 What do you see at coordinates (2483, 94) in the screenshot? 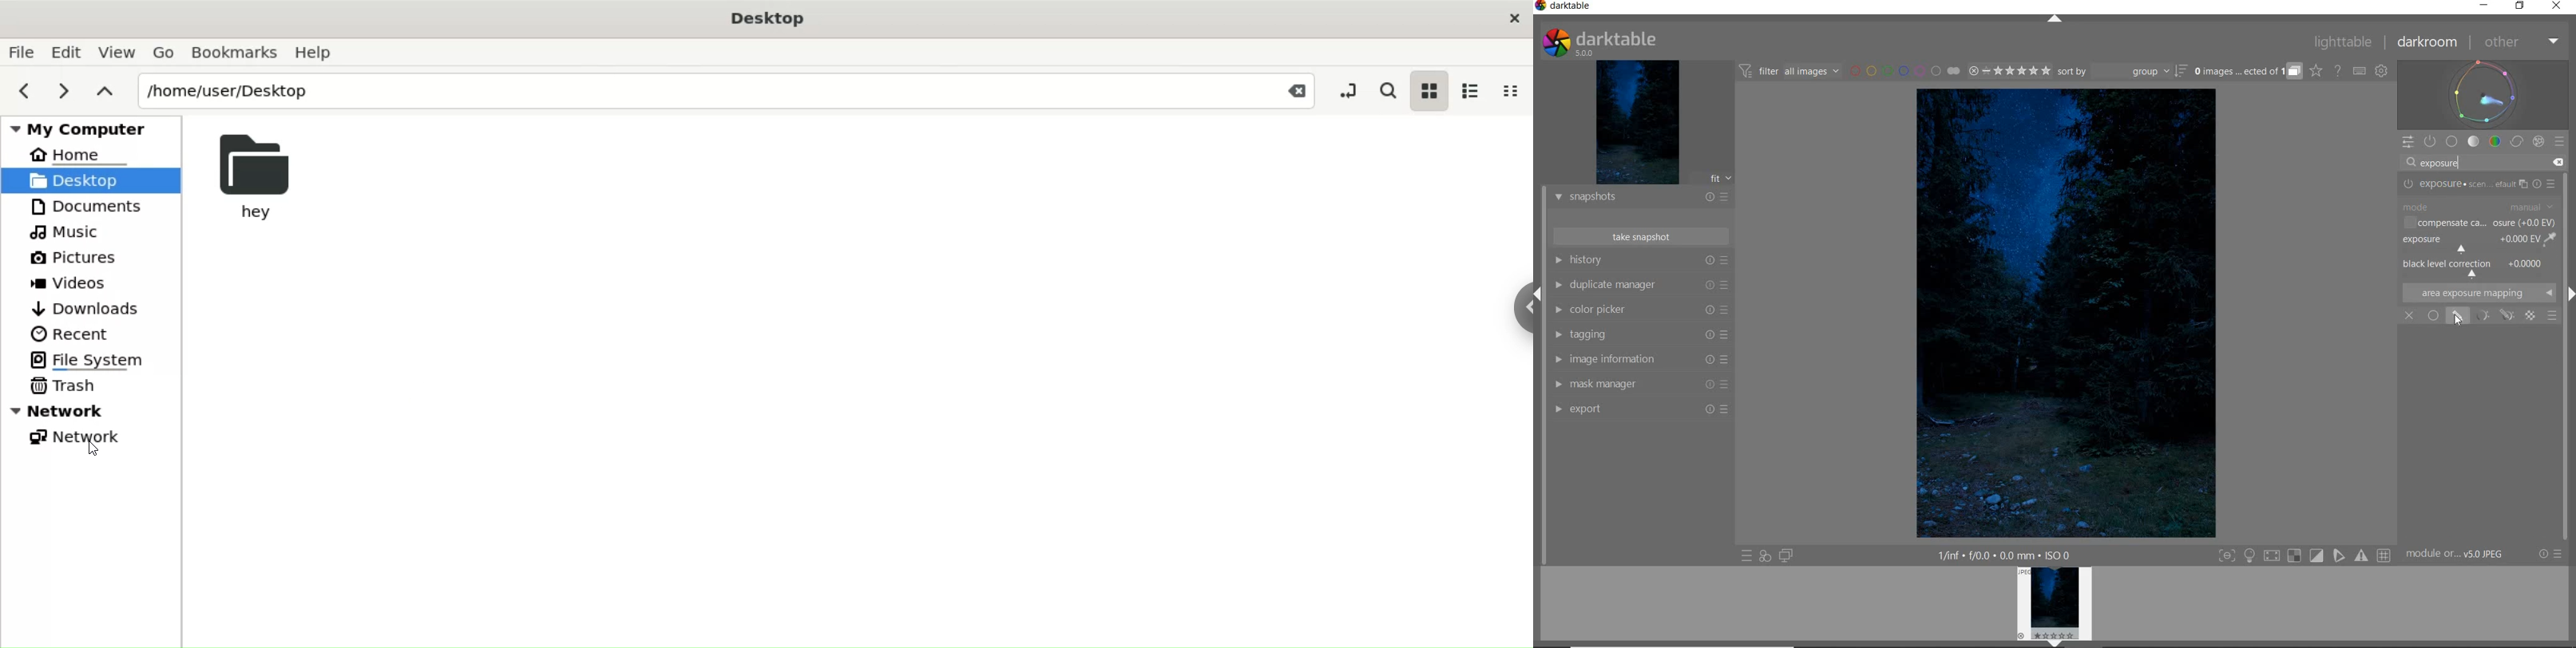
I see `WAVEFORM` at bounding box center [2483, 94].